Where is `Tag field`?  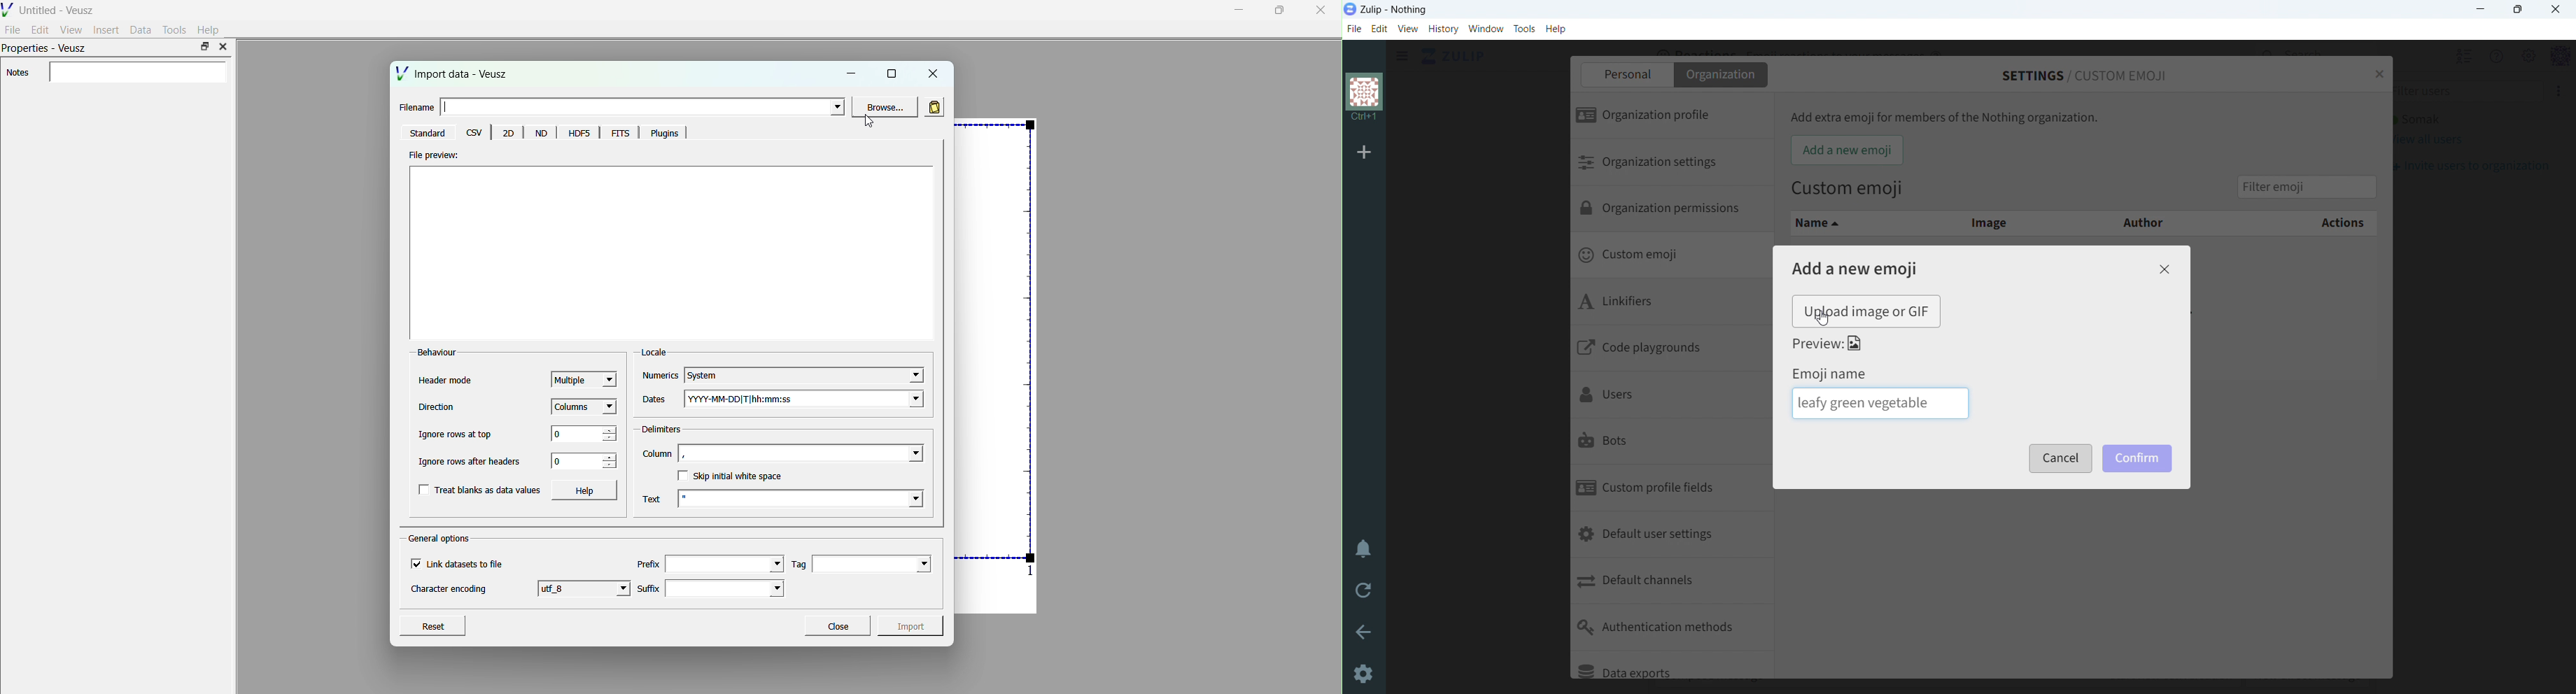
Tag field is located at coordinates (872, 564).